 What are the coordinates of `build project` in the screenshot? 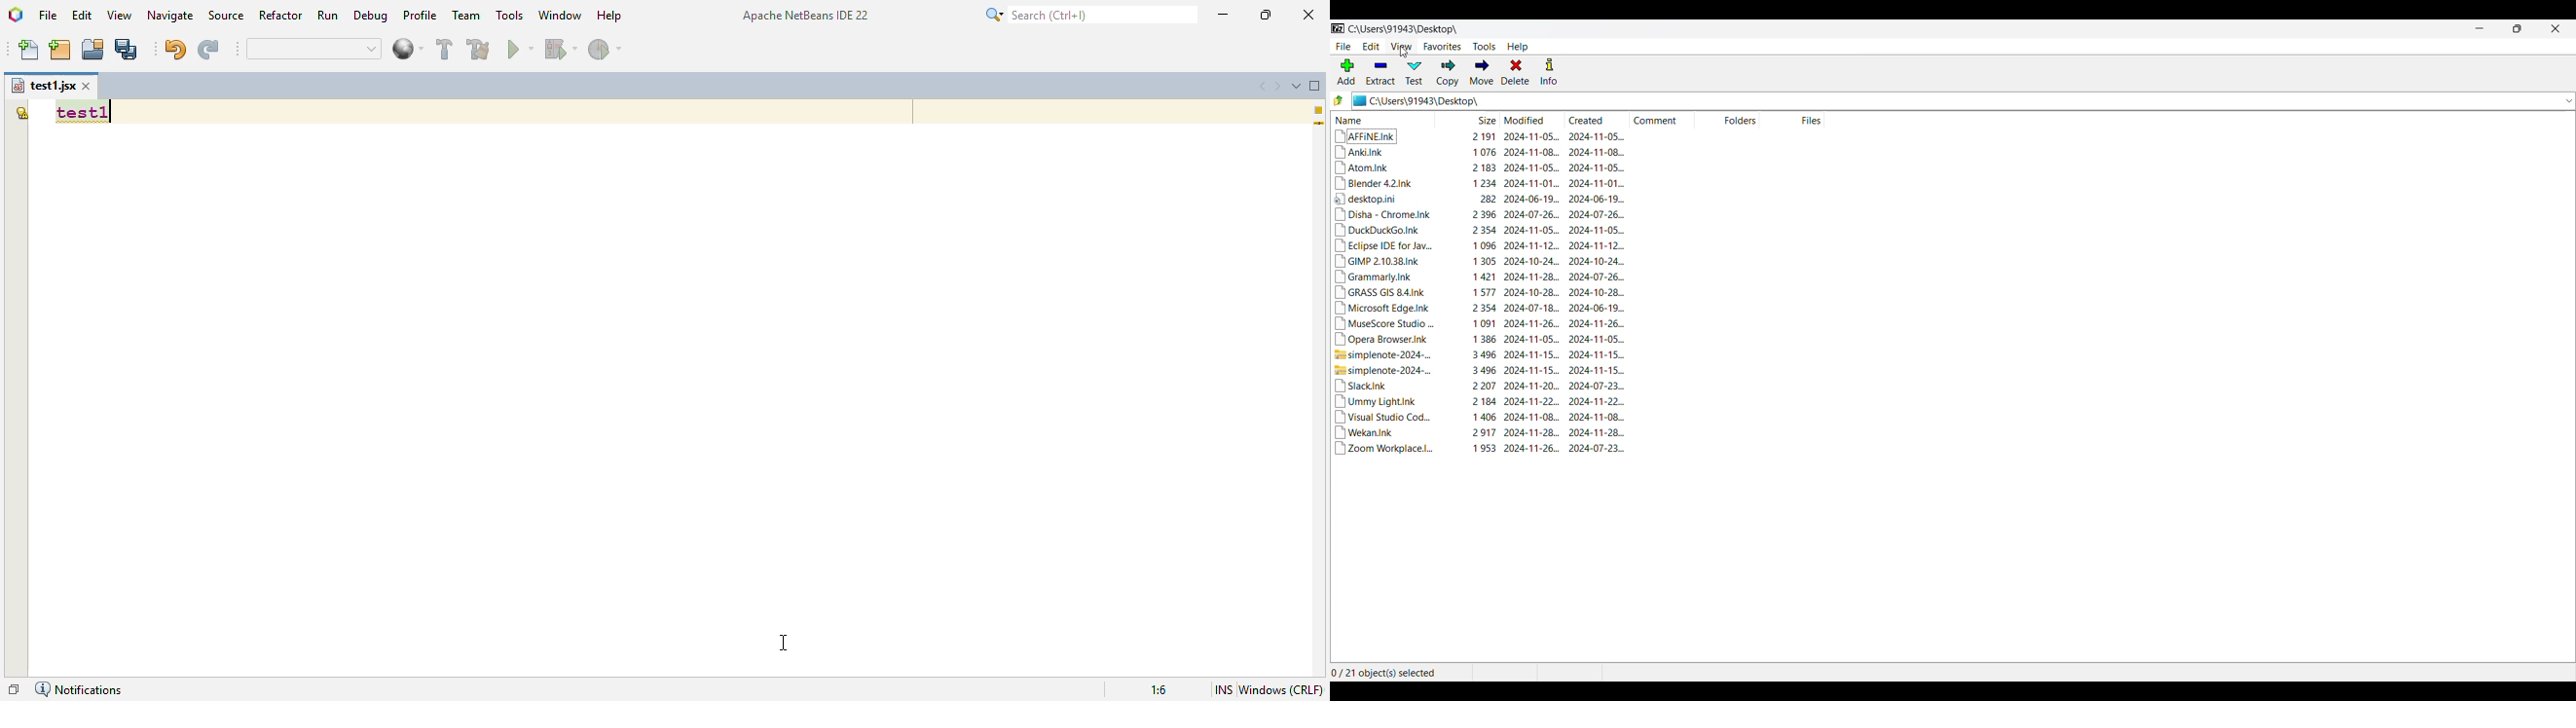 It's located at (446, 49).